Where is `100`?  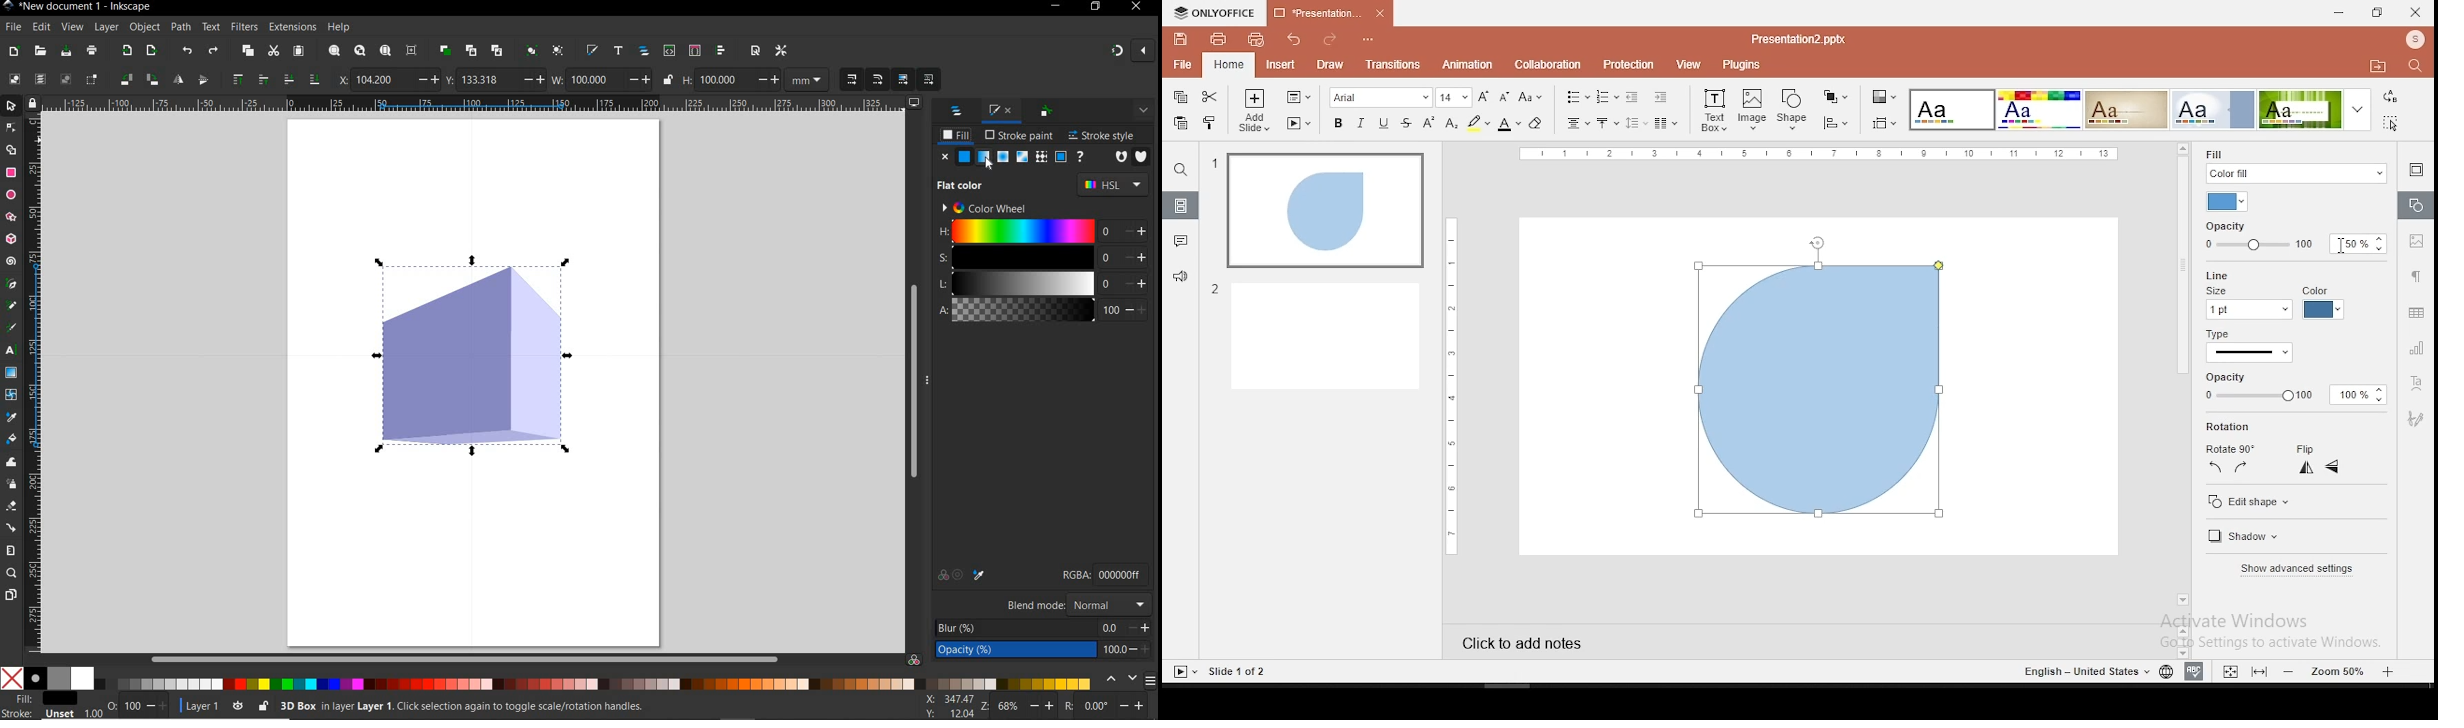 100 is located at coordinates (130, 706).